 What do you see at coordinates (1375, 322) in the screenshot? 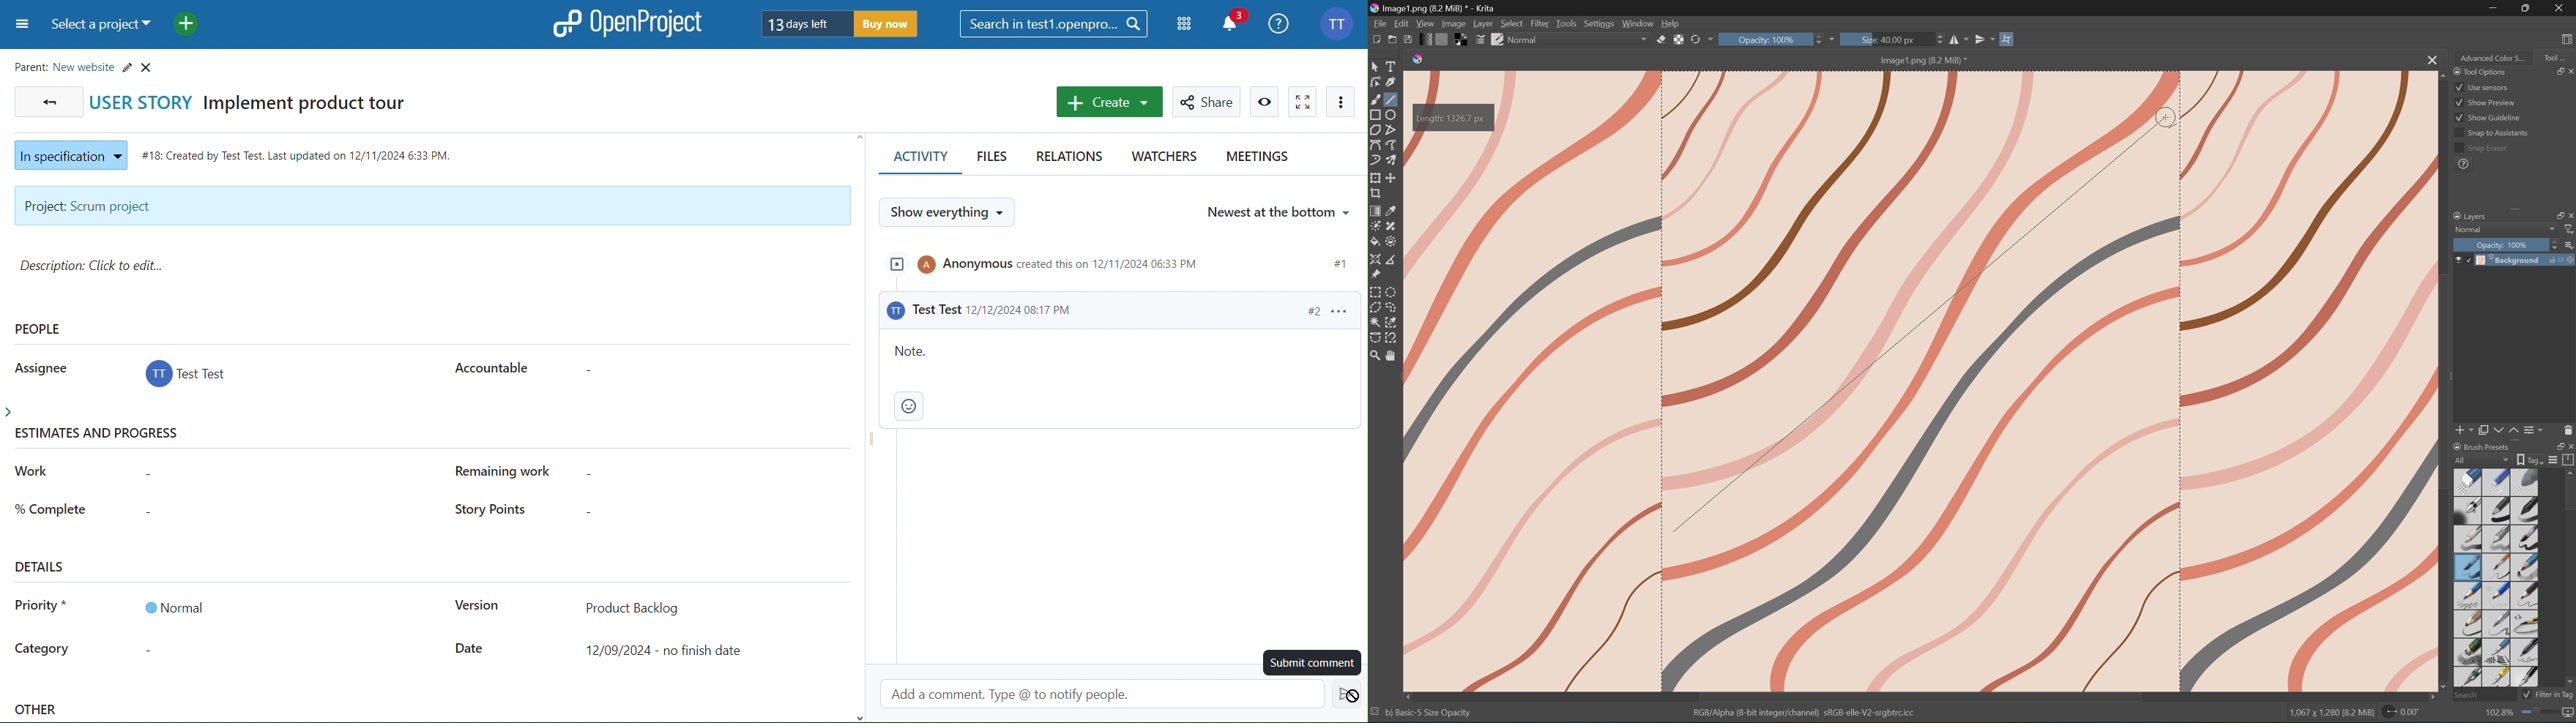
I see `Contiguous selection tool` at bounding box center [1375, 322].